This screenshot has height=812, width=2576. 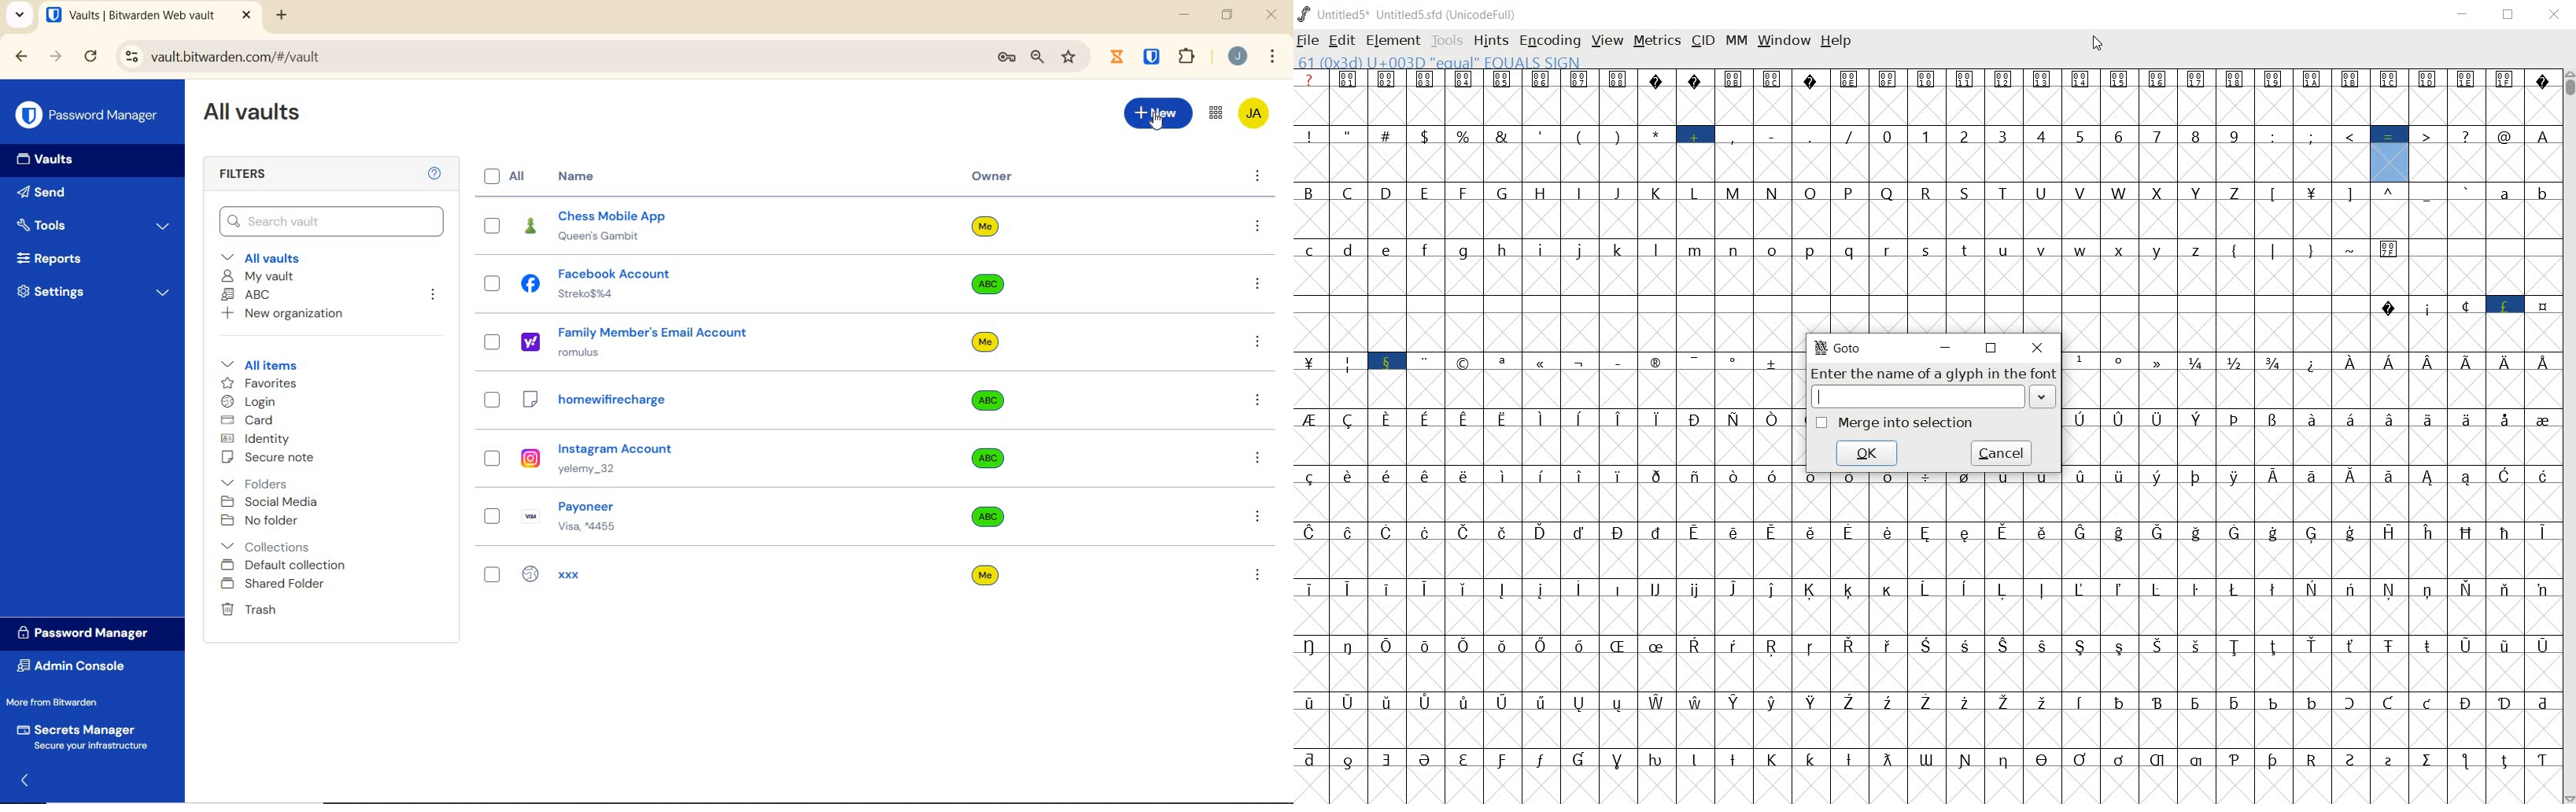 I want to click on cursor, so click(x=2098, y=43).